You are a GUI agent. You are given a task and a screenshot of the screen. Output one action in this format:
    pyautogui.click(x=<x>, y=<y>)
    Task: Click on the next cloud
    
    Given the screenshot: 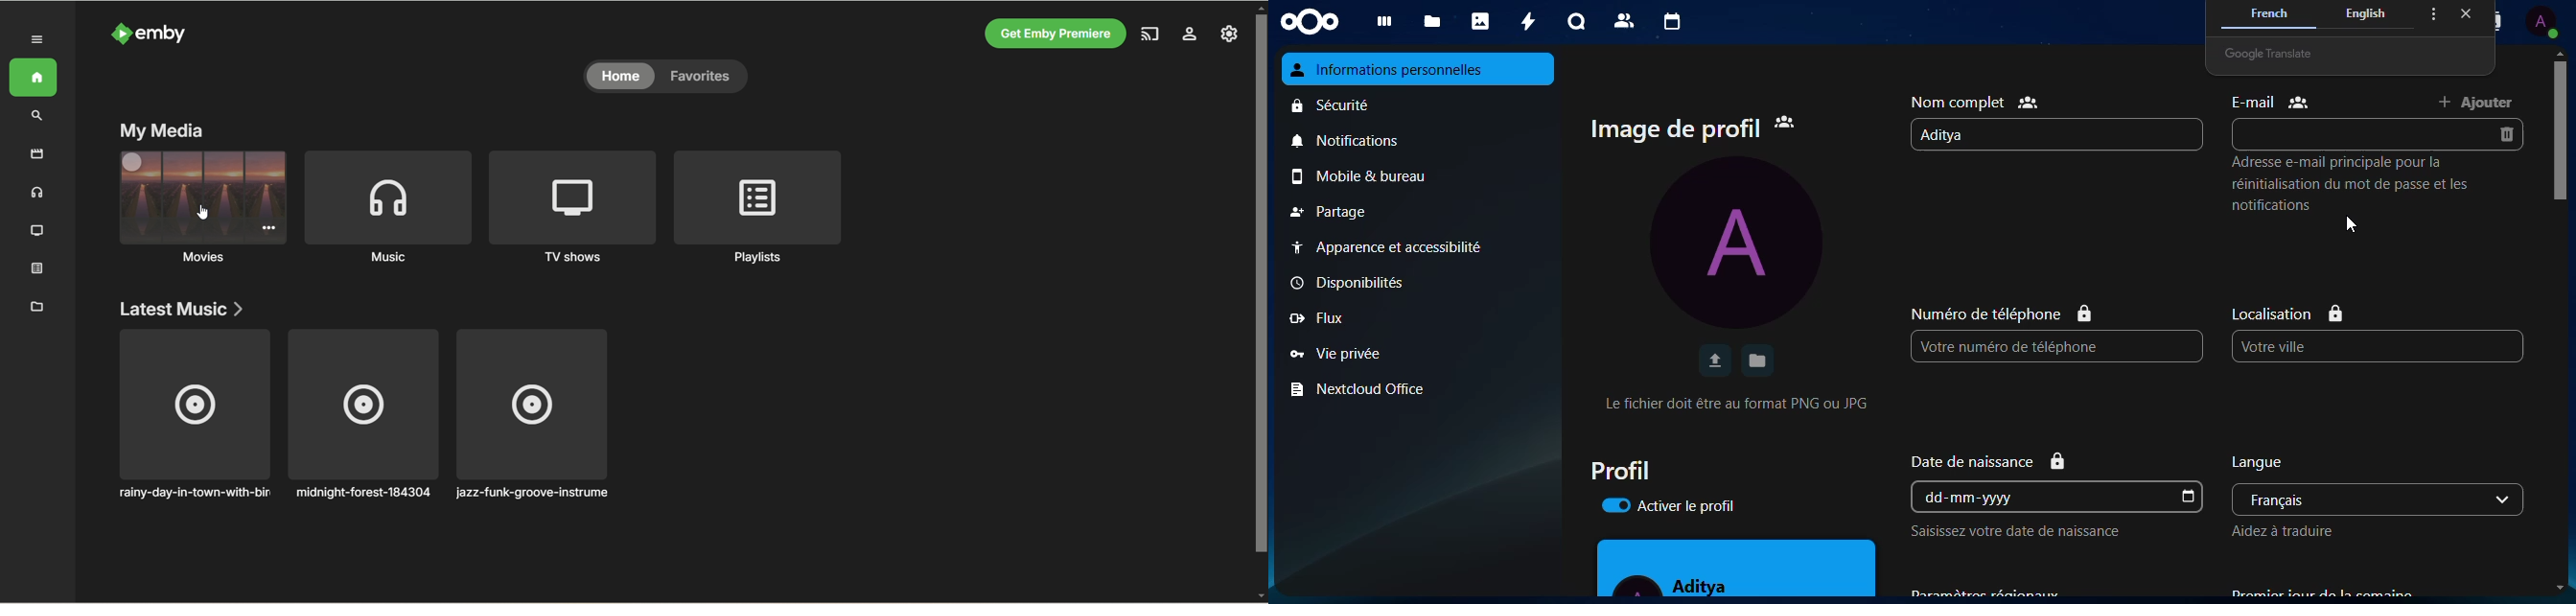 What is the action you would take?
    pyautogui.click(x=1316, y=21)
    